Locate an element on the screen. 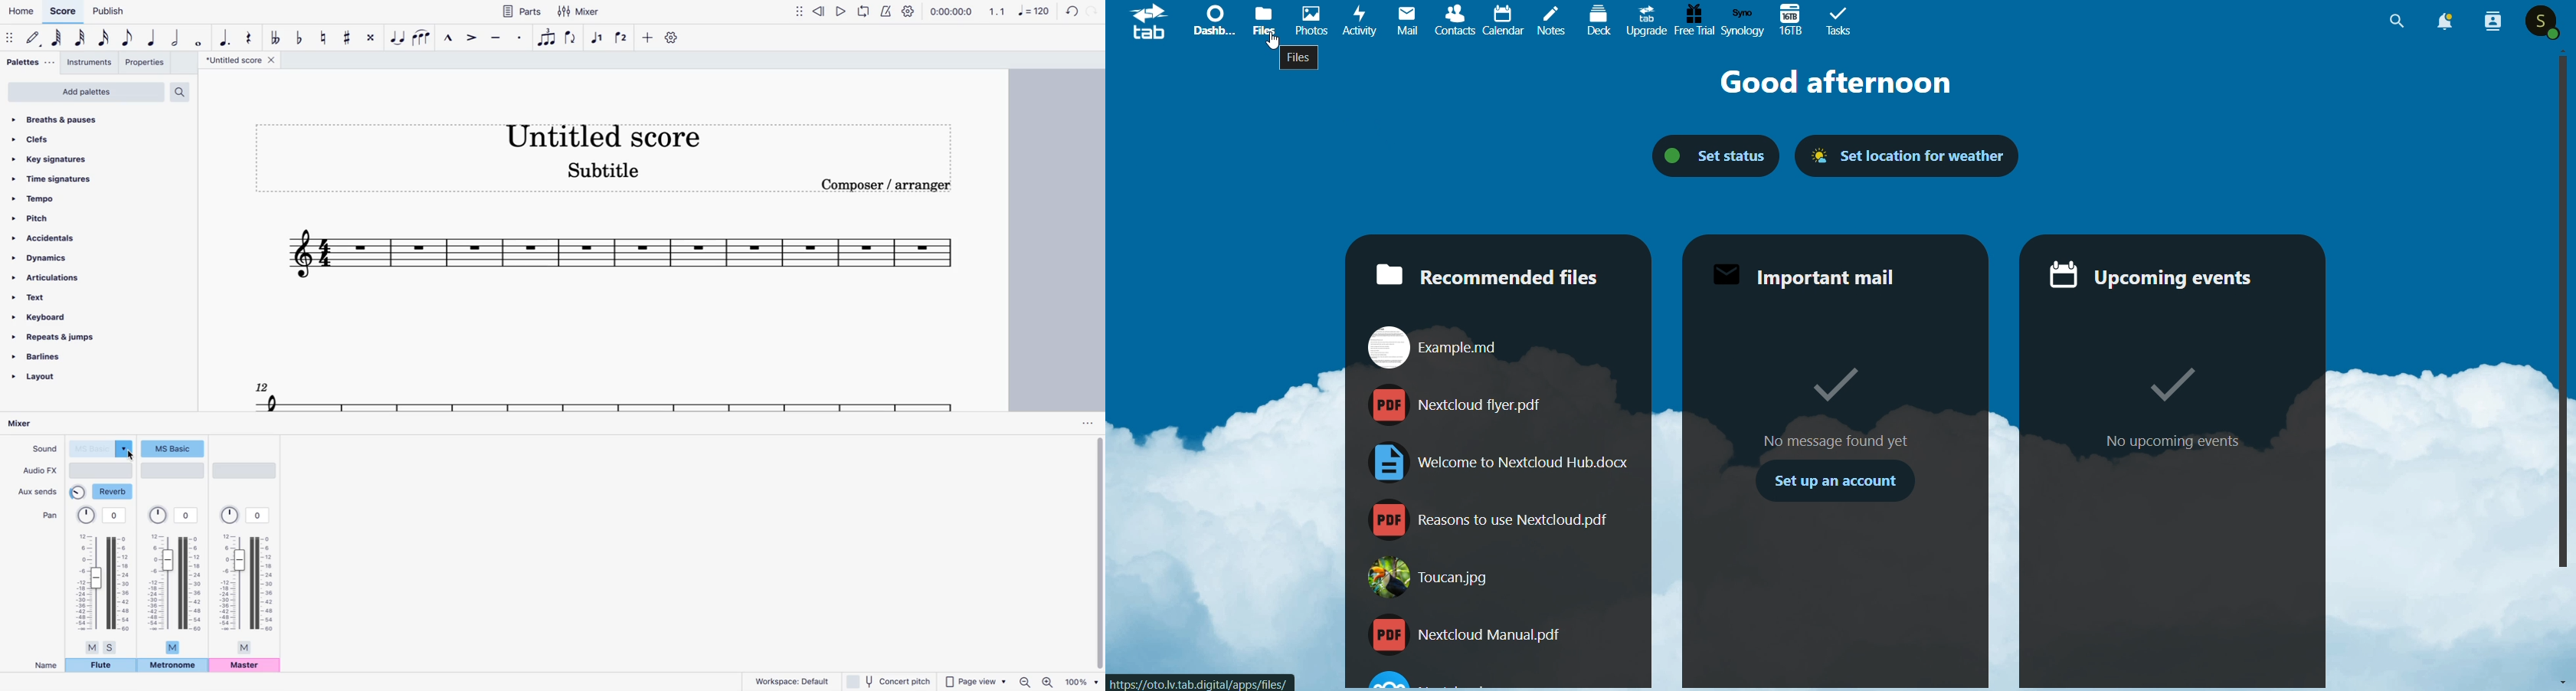  activity is located at coordinates (1361, 24).